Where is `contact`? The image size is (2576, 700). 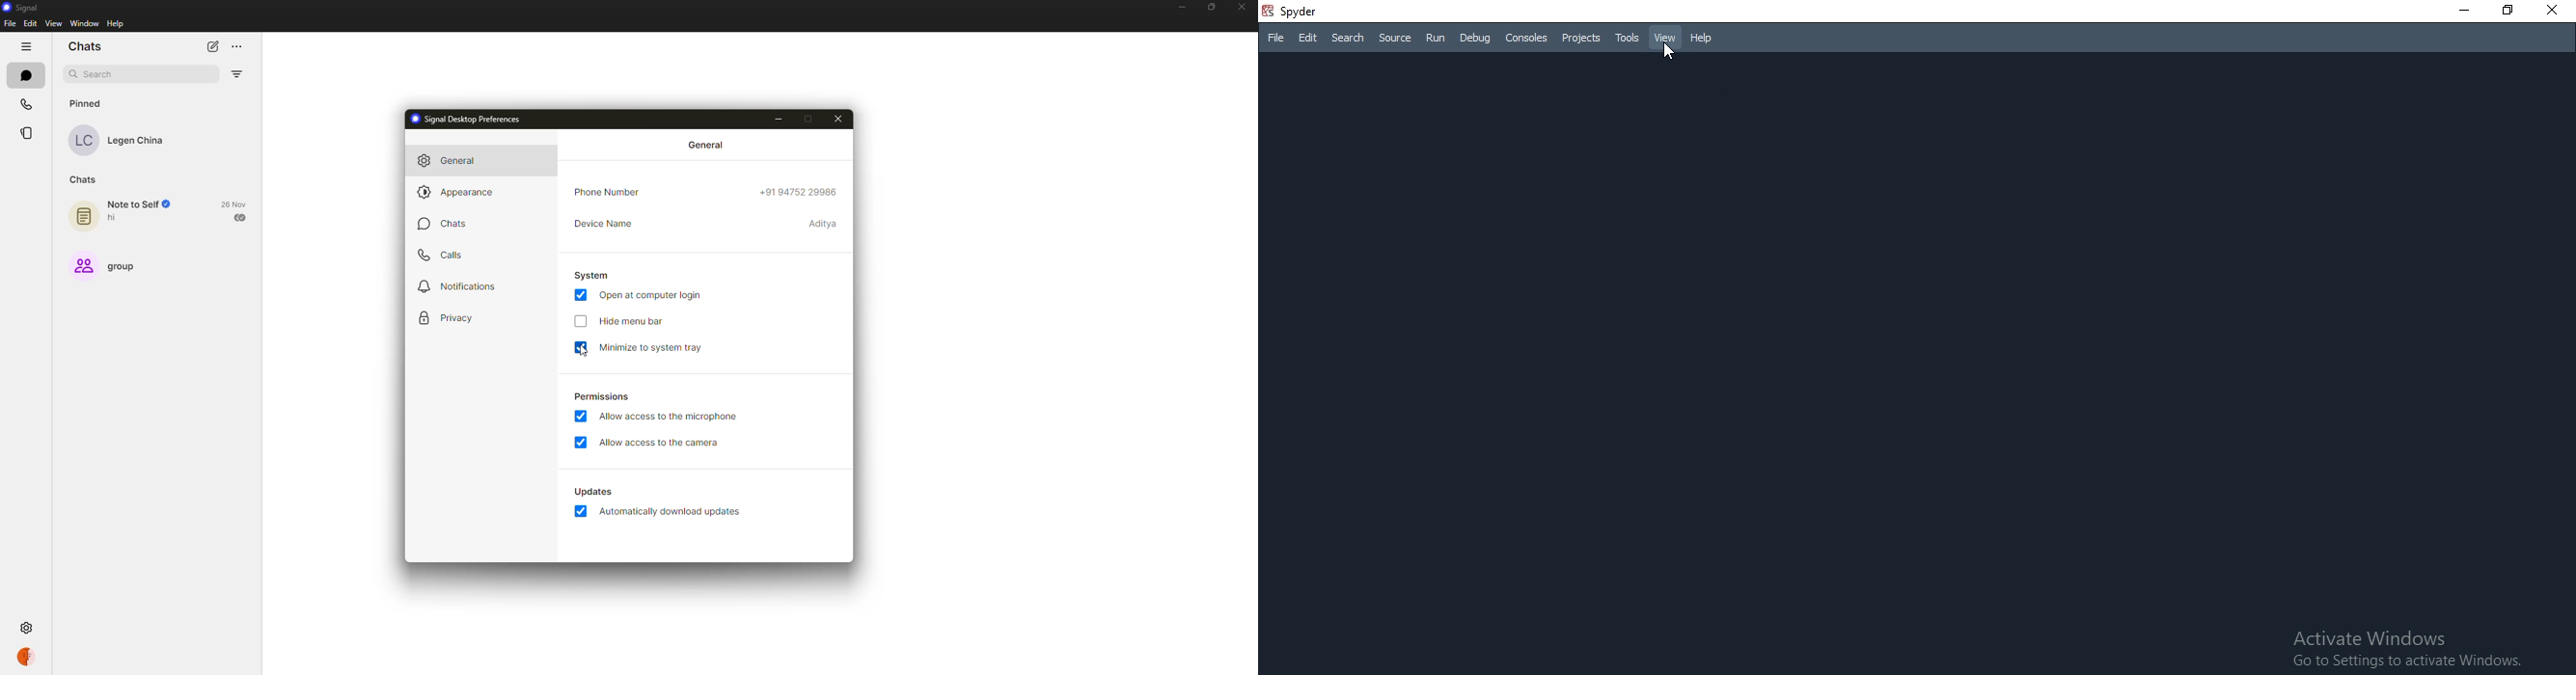
contact is located at coordinates (125, 141).